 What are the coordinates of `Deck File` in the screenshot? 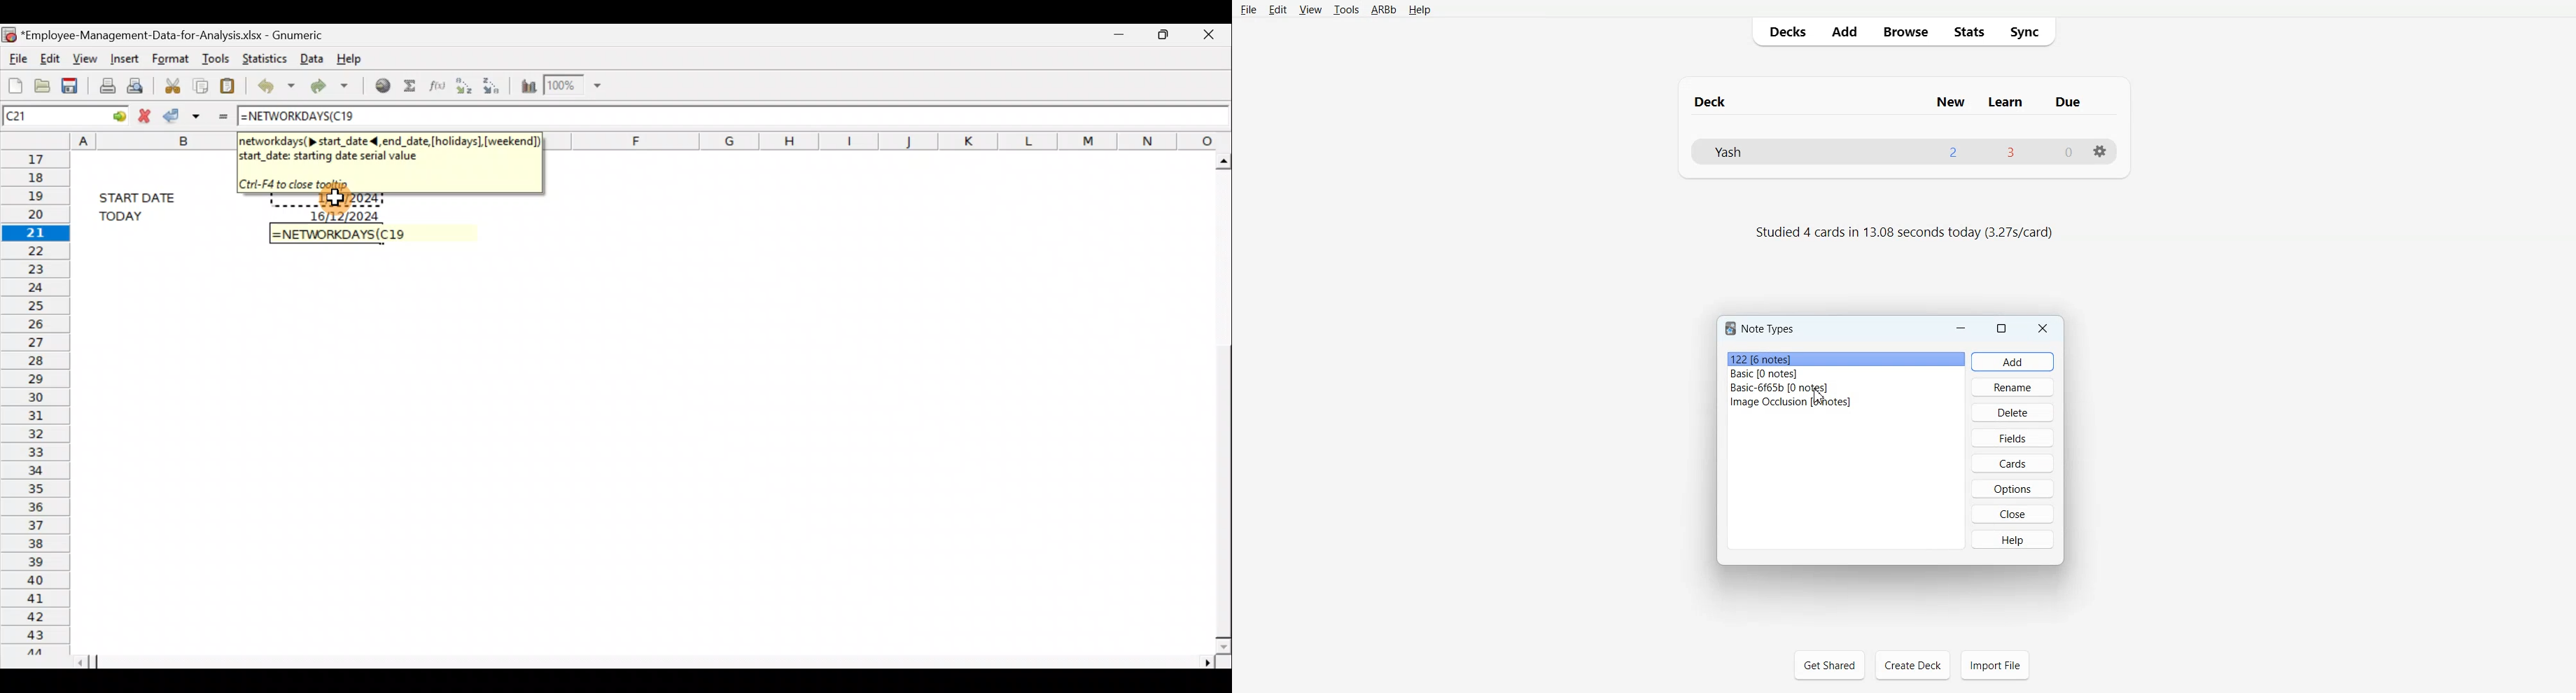 It's located at (1905, 152).